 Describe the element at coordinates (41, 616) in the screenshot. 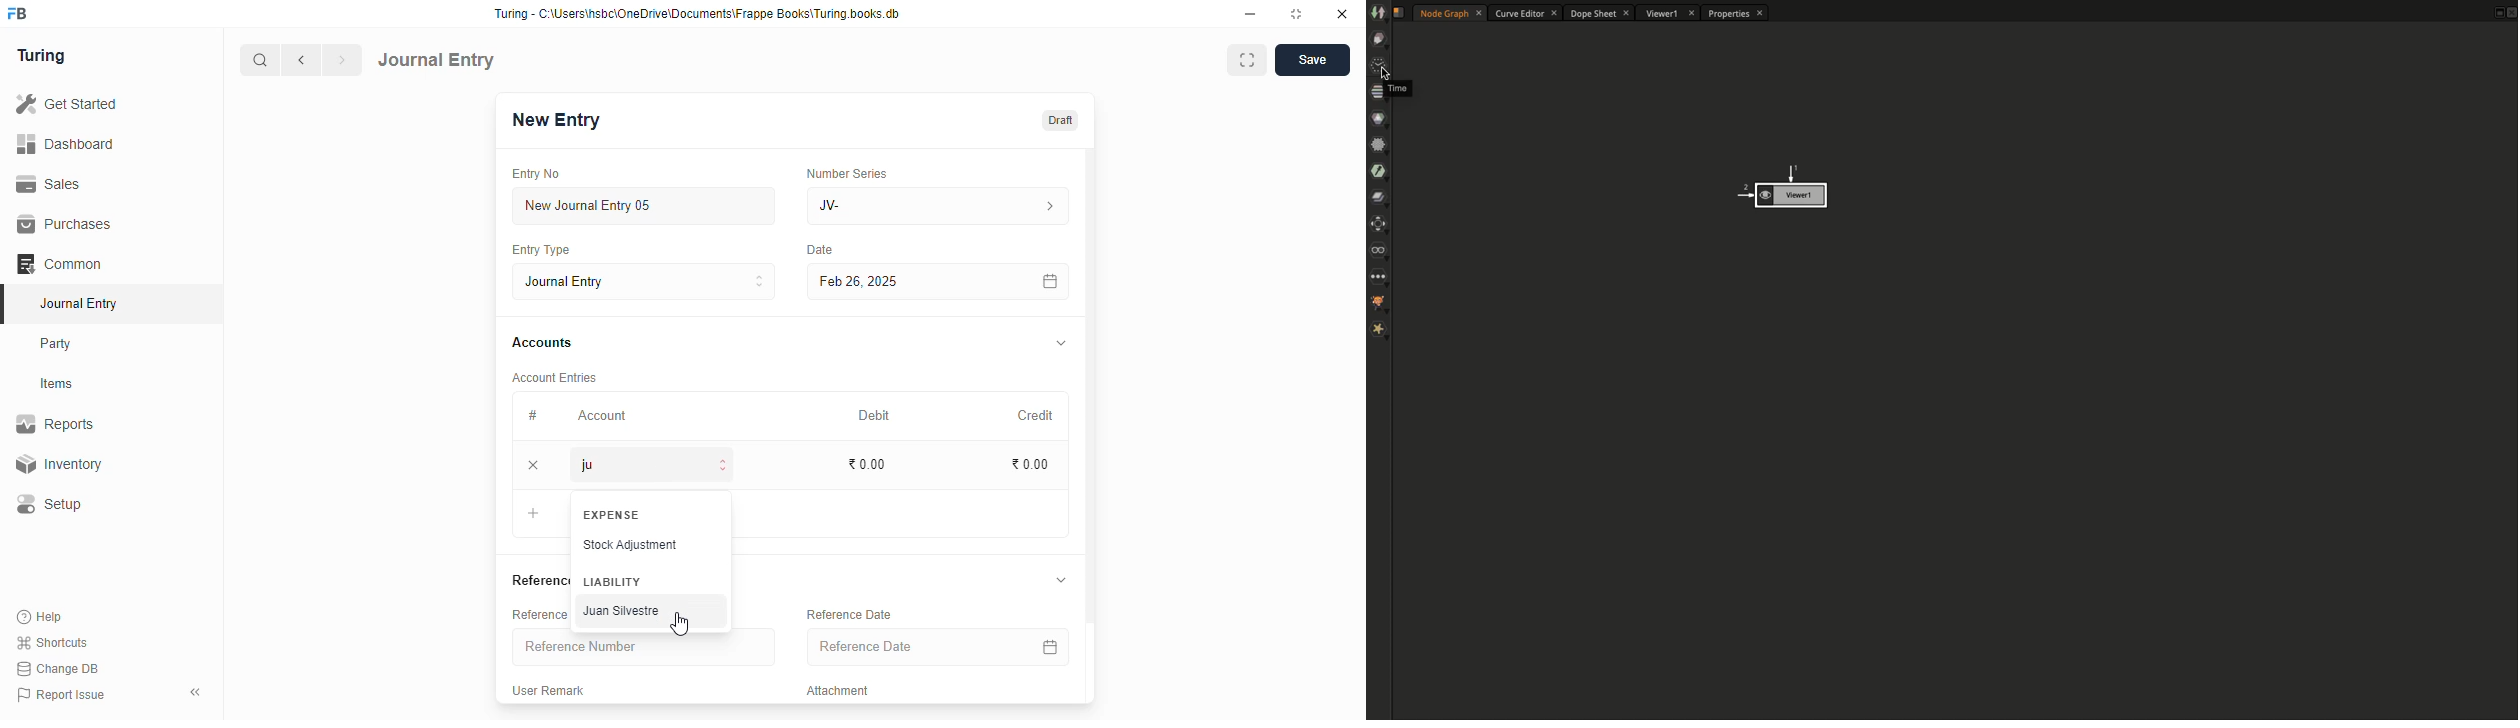

I see `help` at that location.